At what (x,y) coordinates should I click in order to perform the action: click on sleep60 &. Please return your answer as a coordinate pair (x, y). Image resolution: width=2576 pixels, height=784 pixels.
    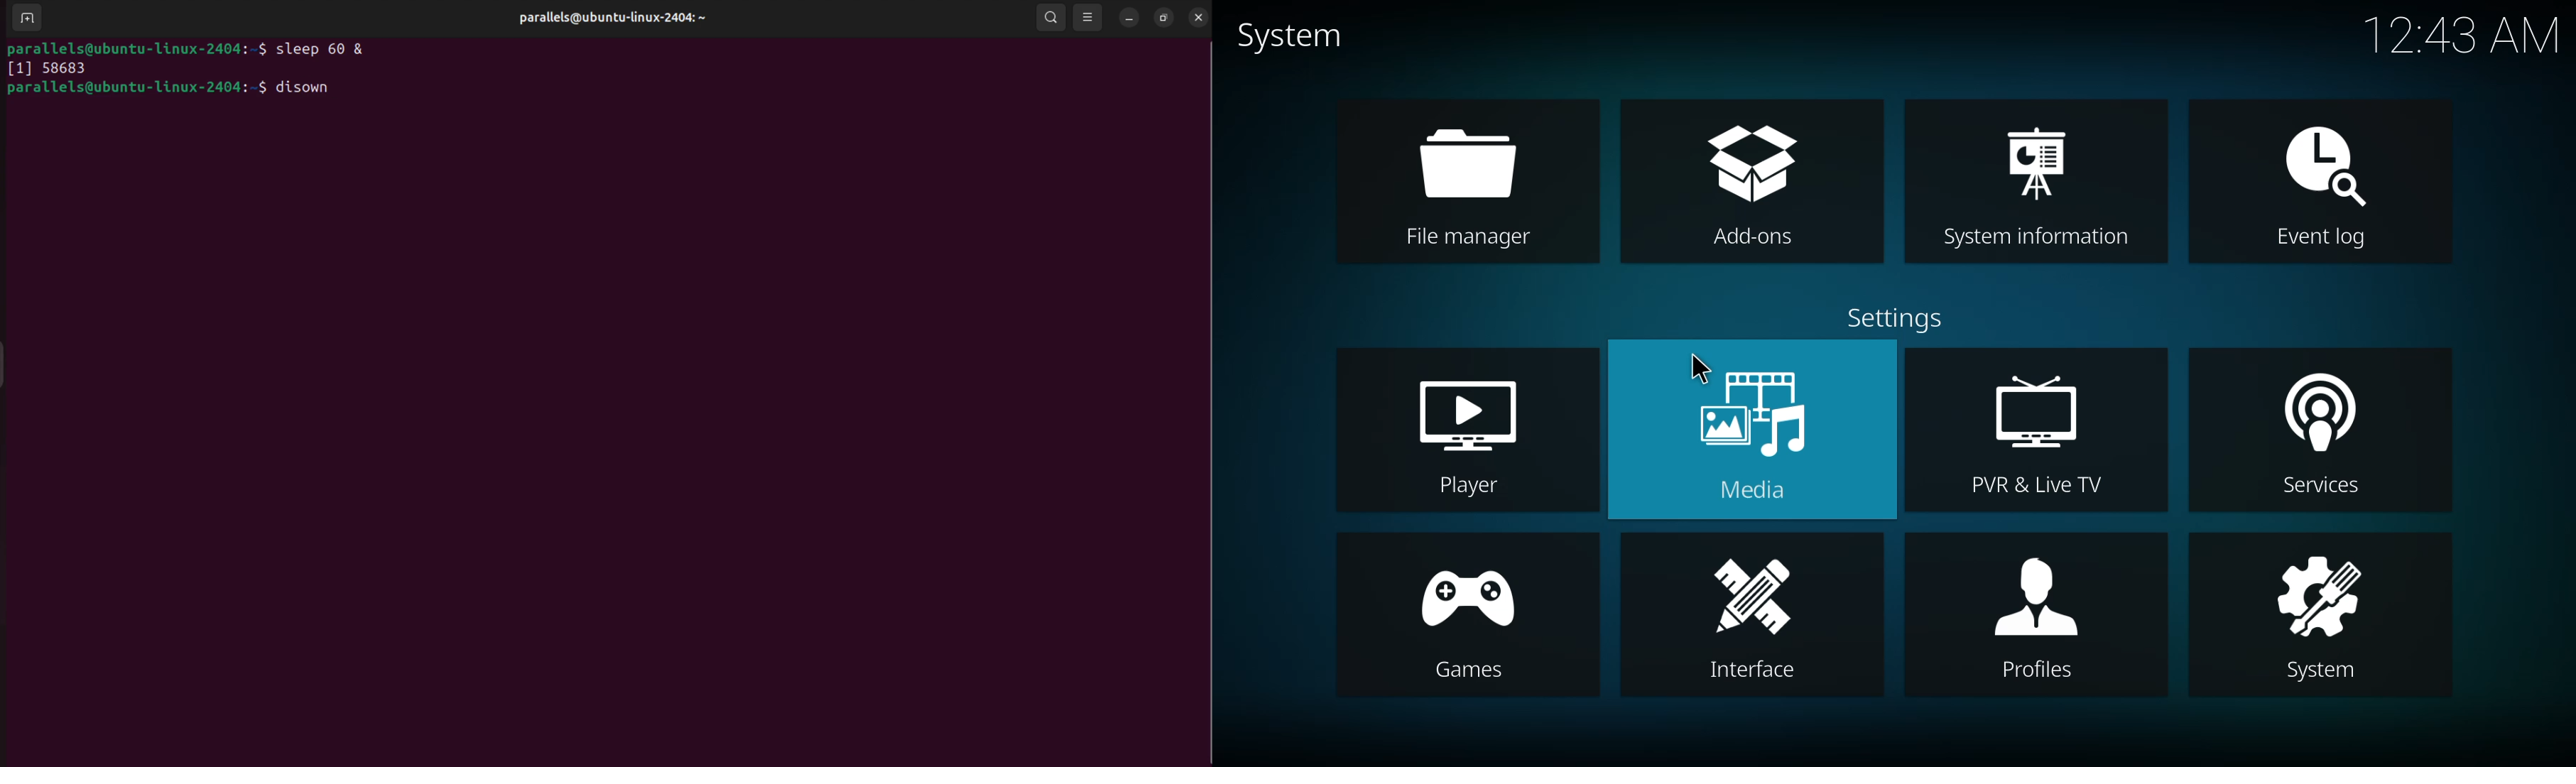
    Looking at the image, I should click on (328, 48).